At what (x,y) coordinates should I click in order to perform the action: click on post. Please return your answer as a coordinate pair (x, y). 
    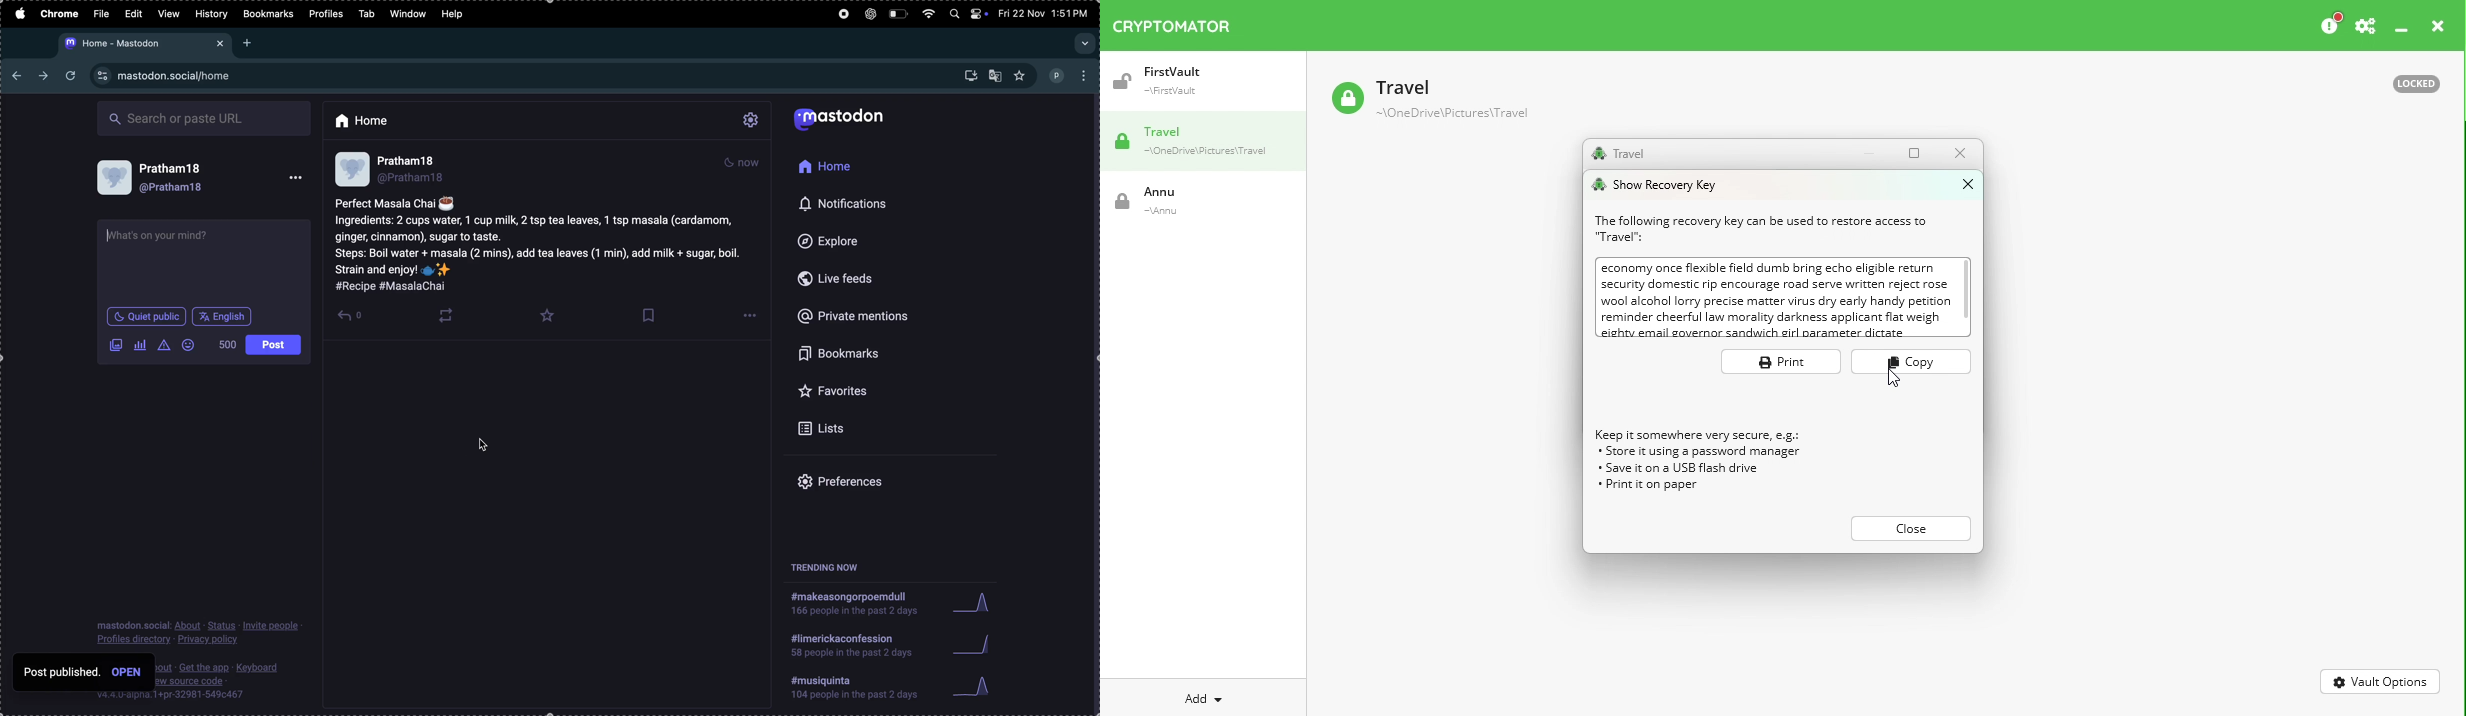
    Looking at the image, I should click on (273, 345).